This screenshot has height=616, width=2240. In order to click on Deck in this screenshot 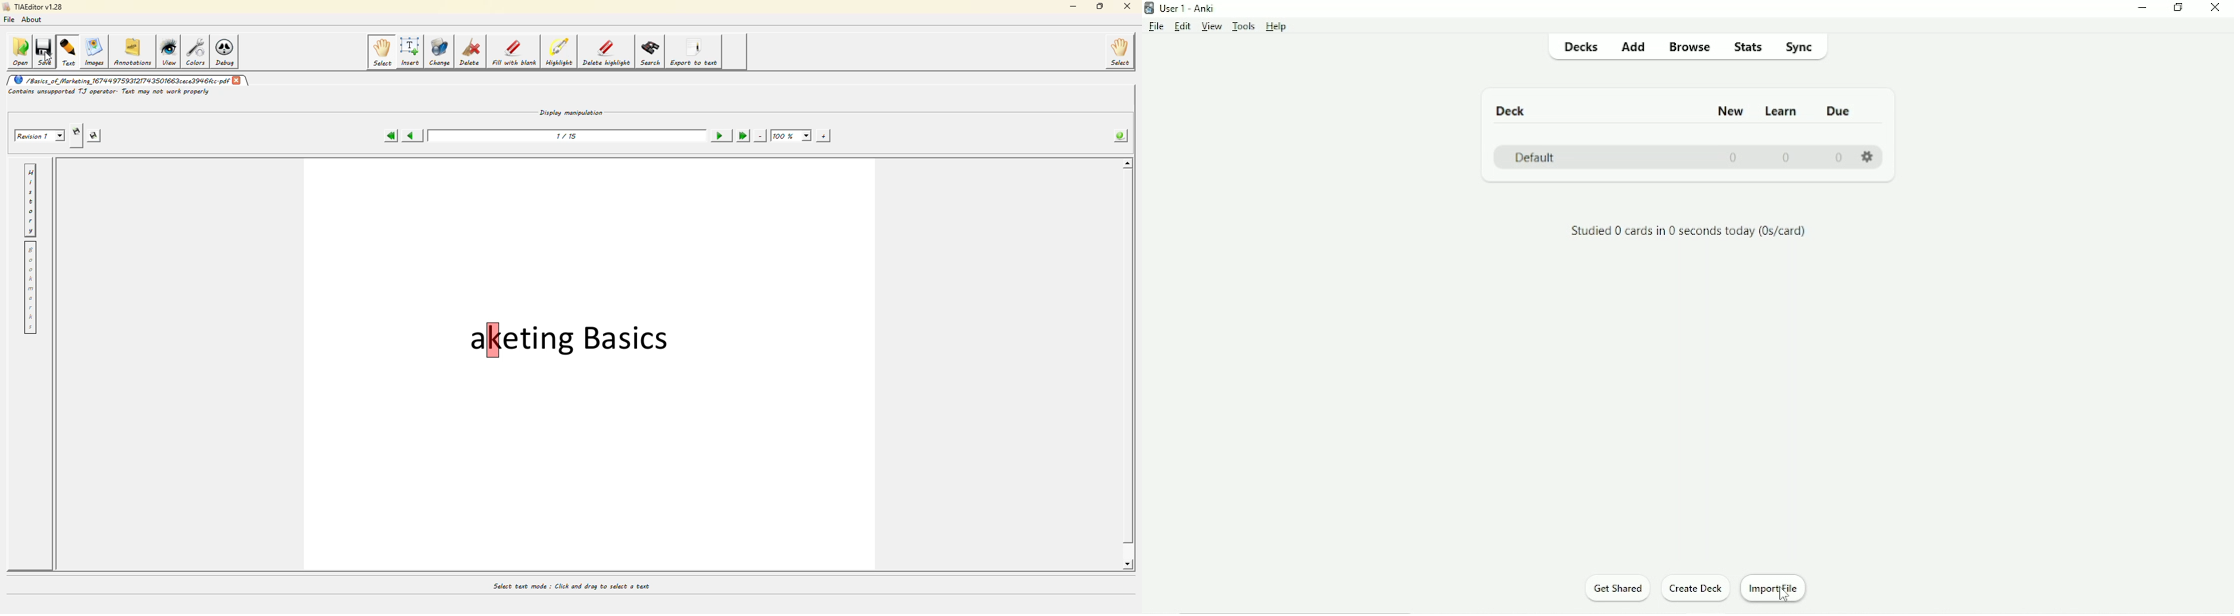, I will do `click(1511, 110)`.